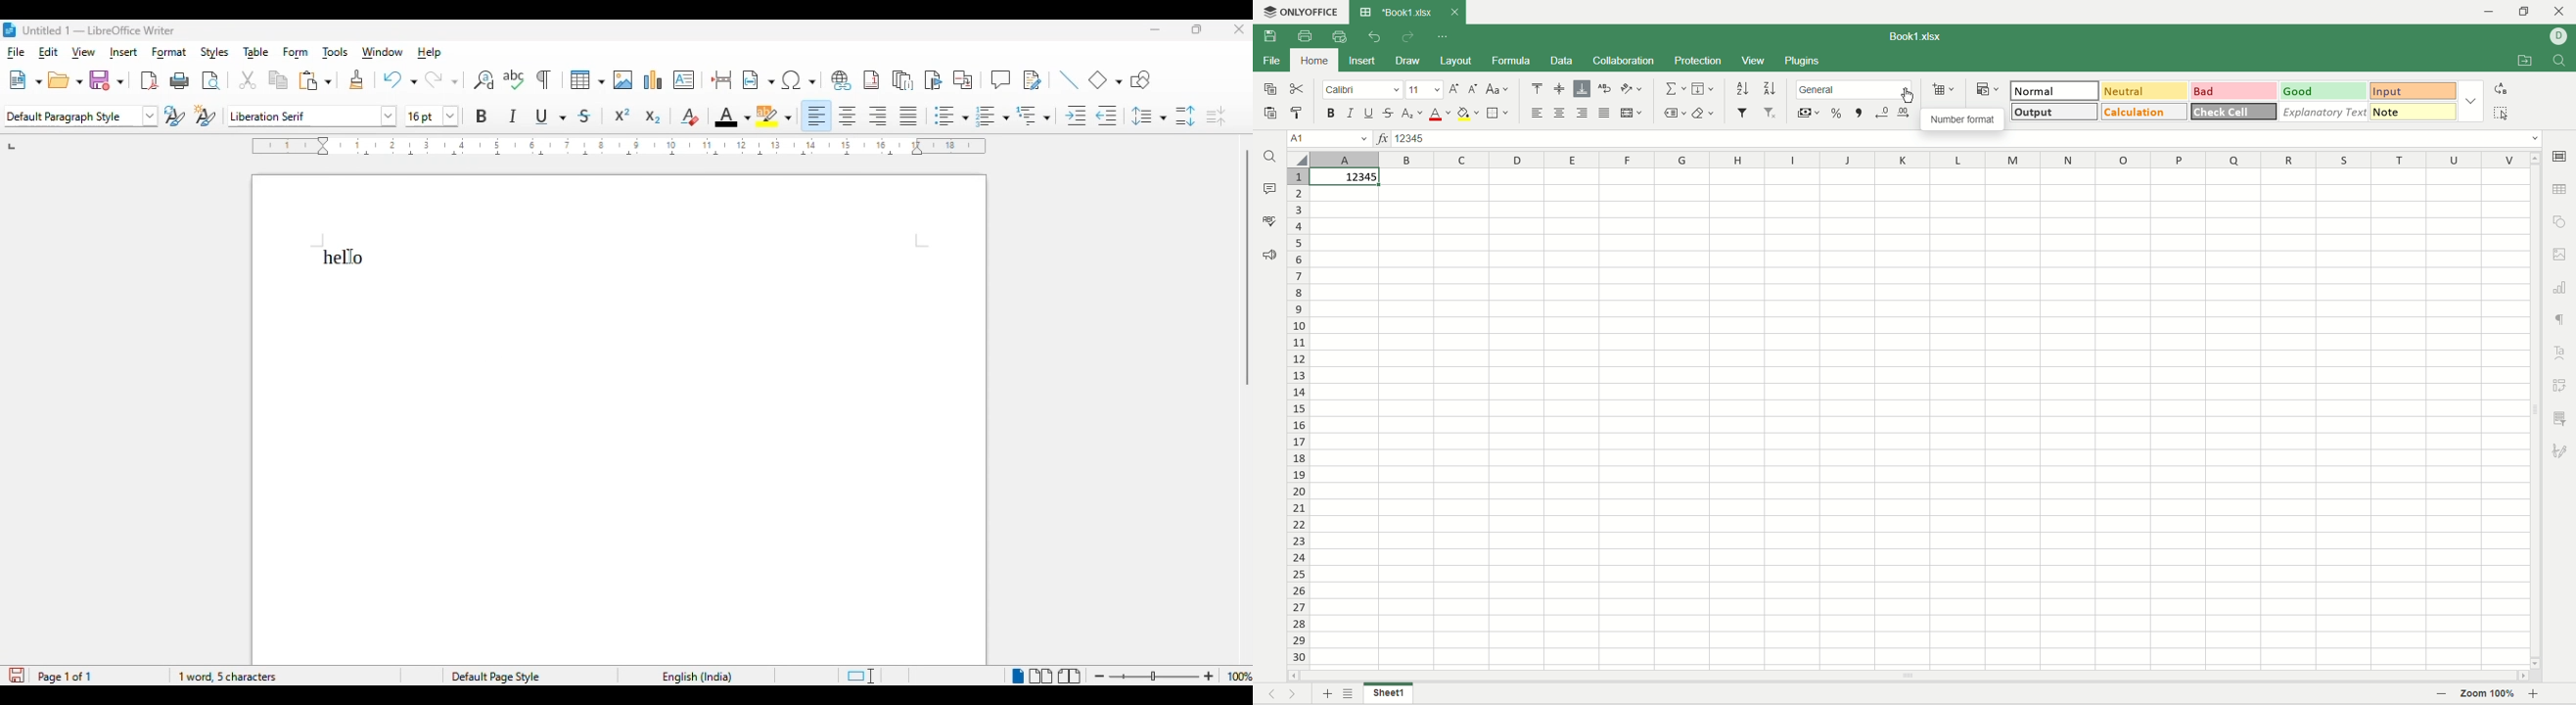 Image resolution: width=2576 pixels, height=728 pixels. What do you see at coordinates (211, 82) in the screenshot?
I see `toggle print preview` at bounding box center [211, 82].